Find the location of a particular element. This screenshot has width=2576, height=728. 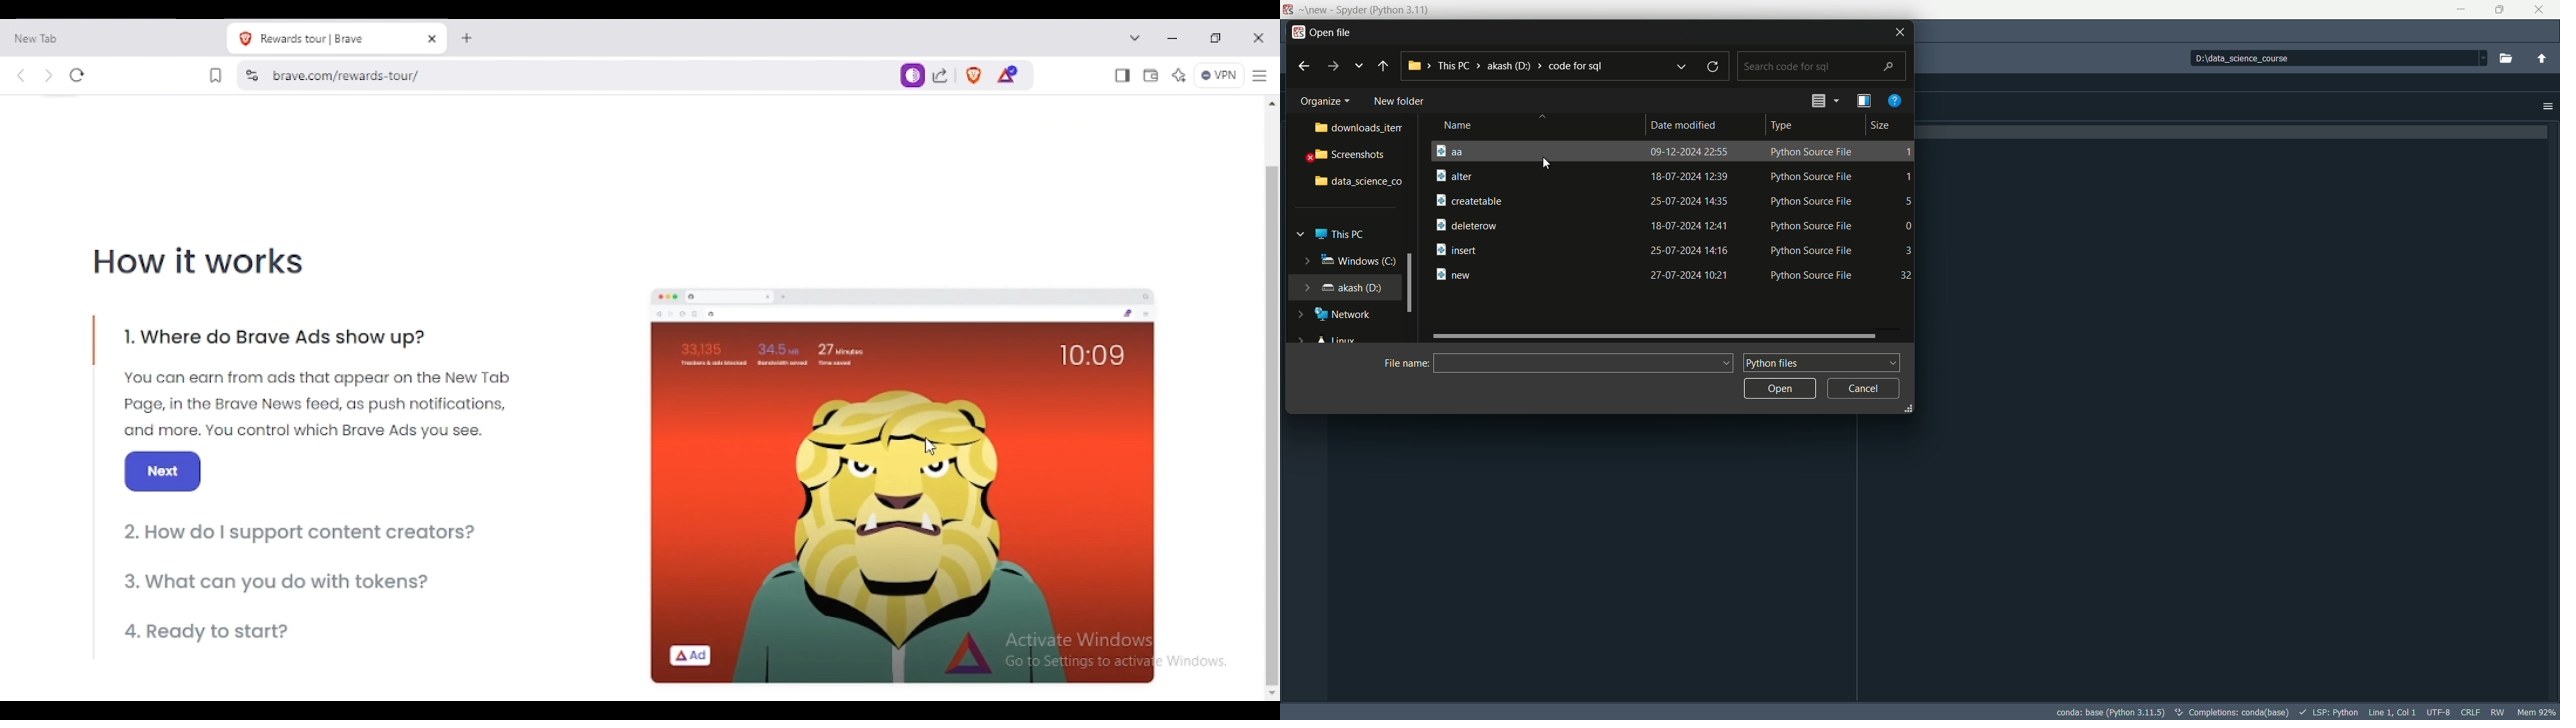

go forward is located at coordinates (49, 77).